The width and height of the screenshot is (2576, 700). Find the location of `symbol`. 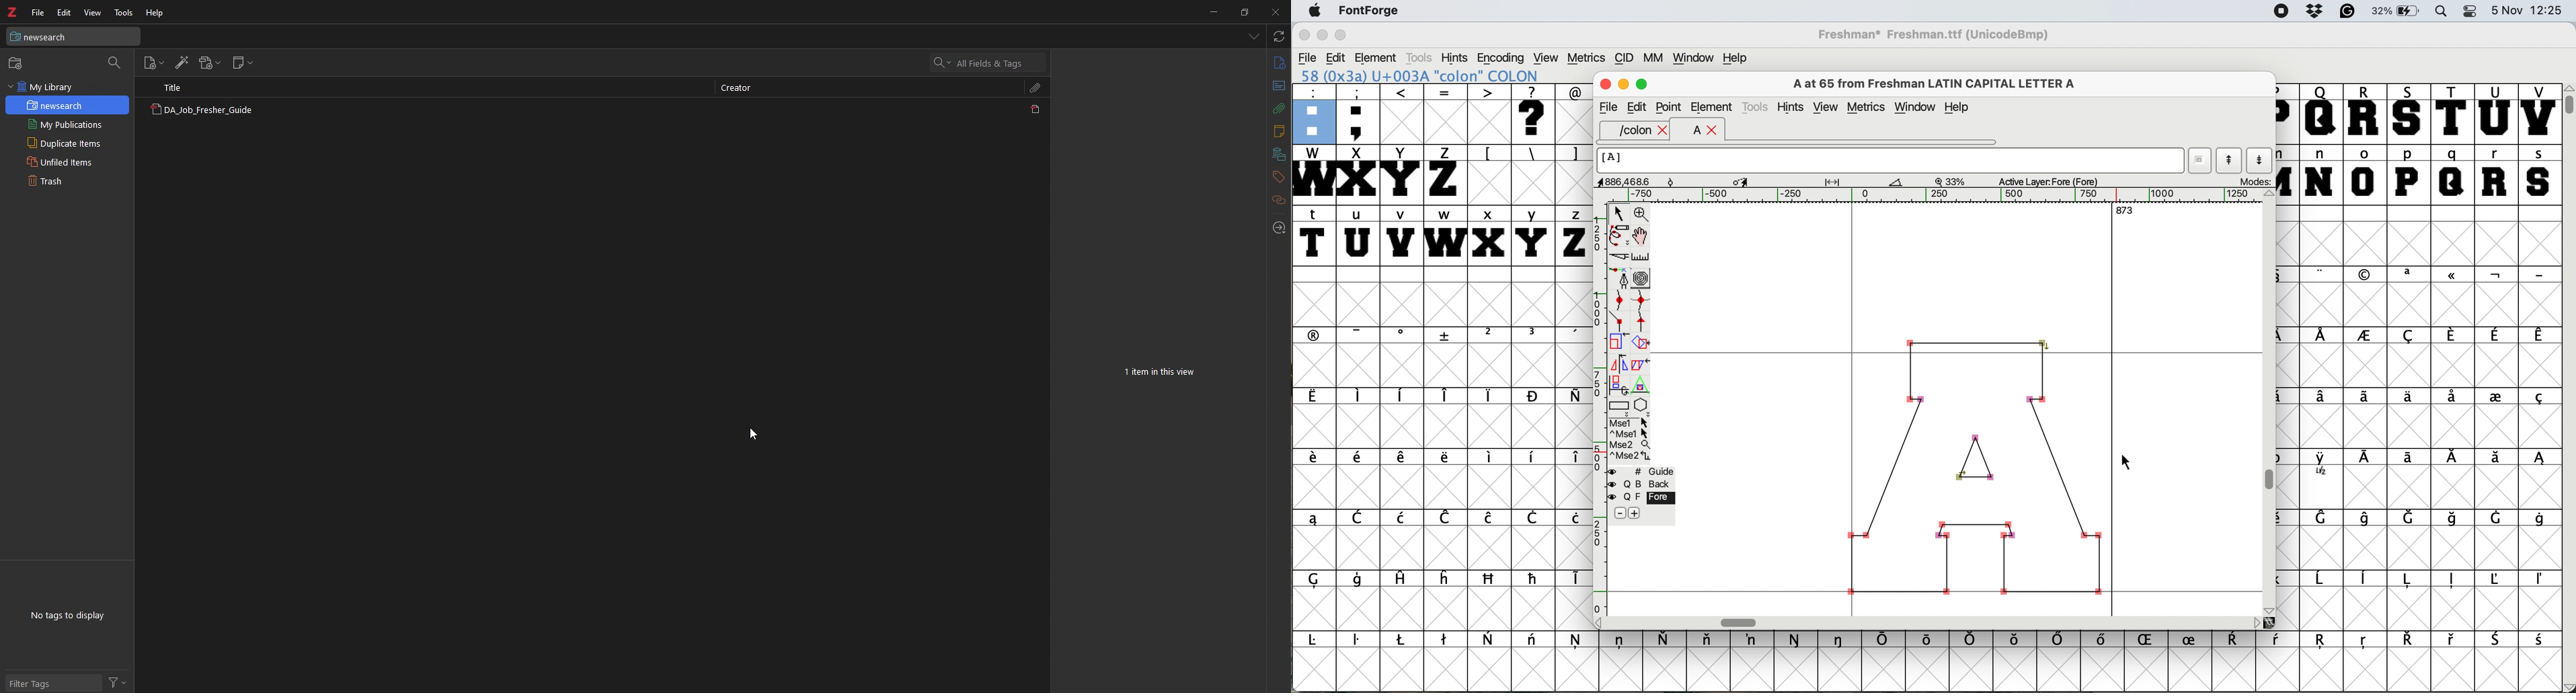

symbol is located at coordinates (2369, 518).